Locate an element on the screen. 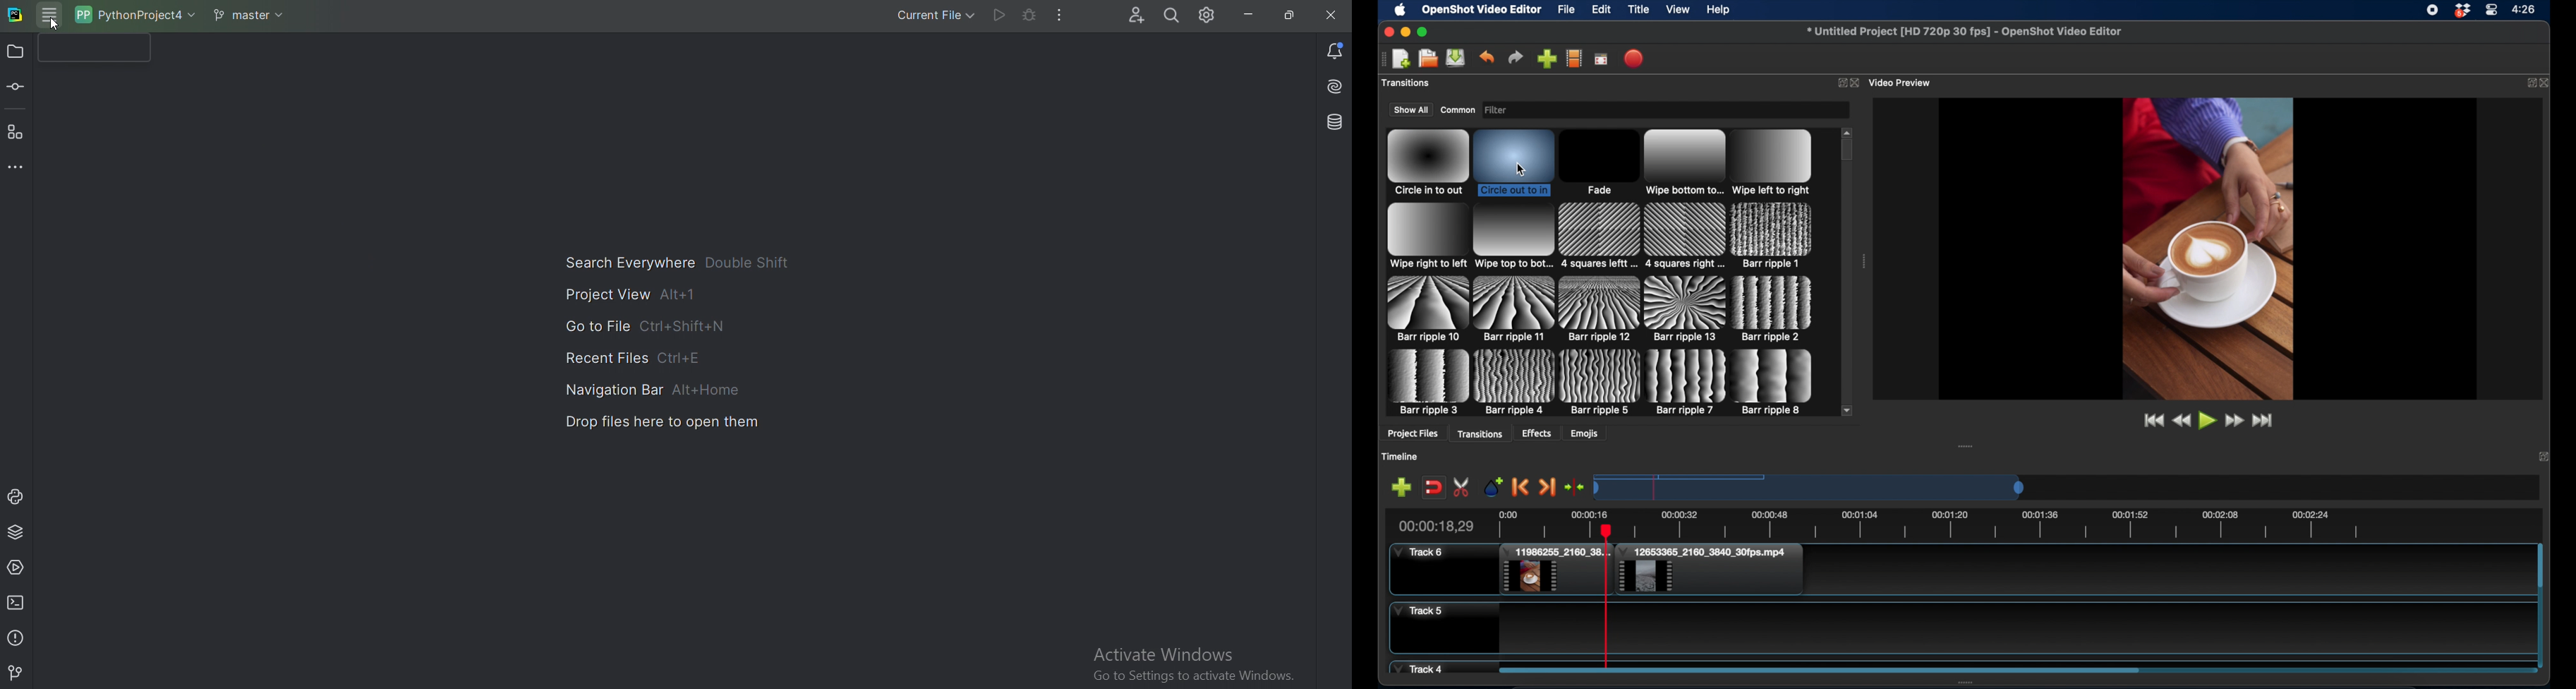 The image size is (2576, 700). transition is located at coordinates (1684, 163).